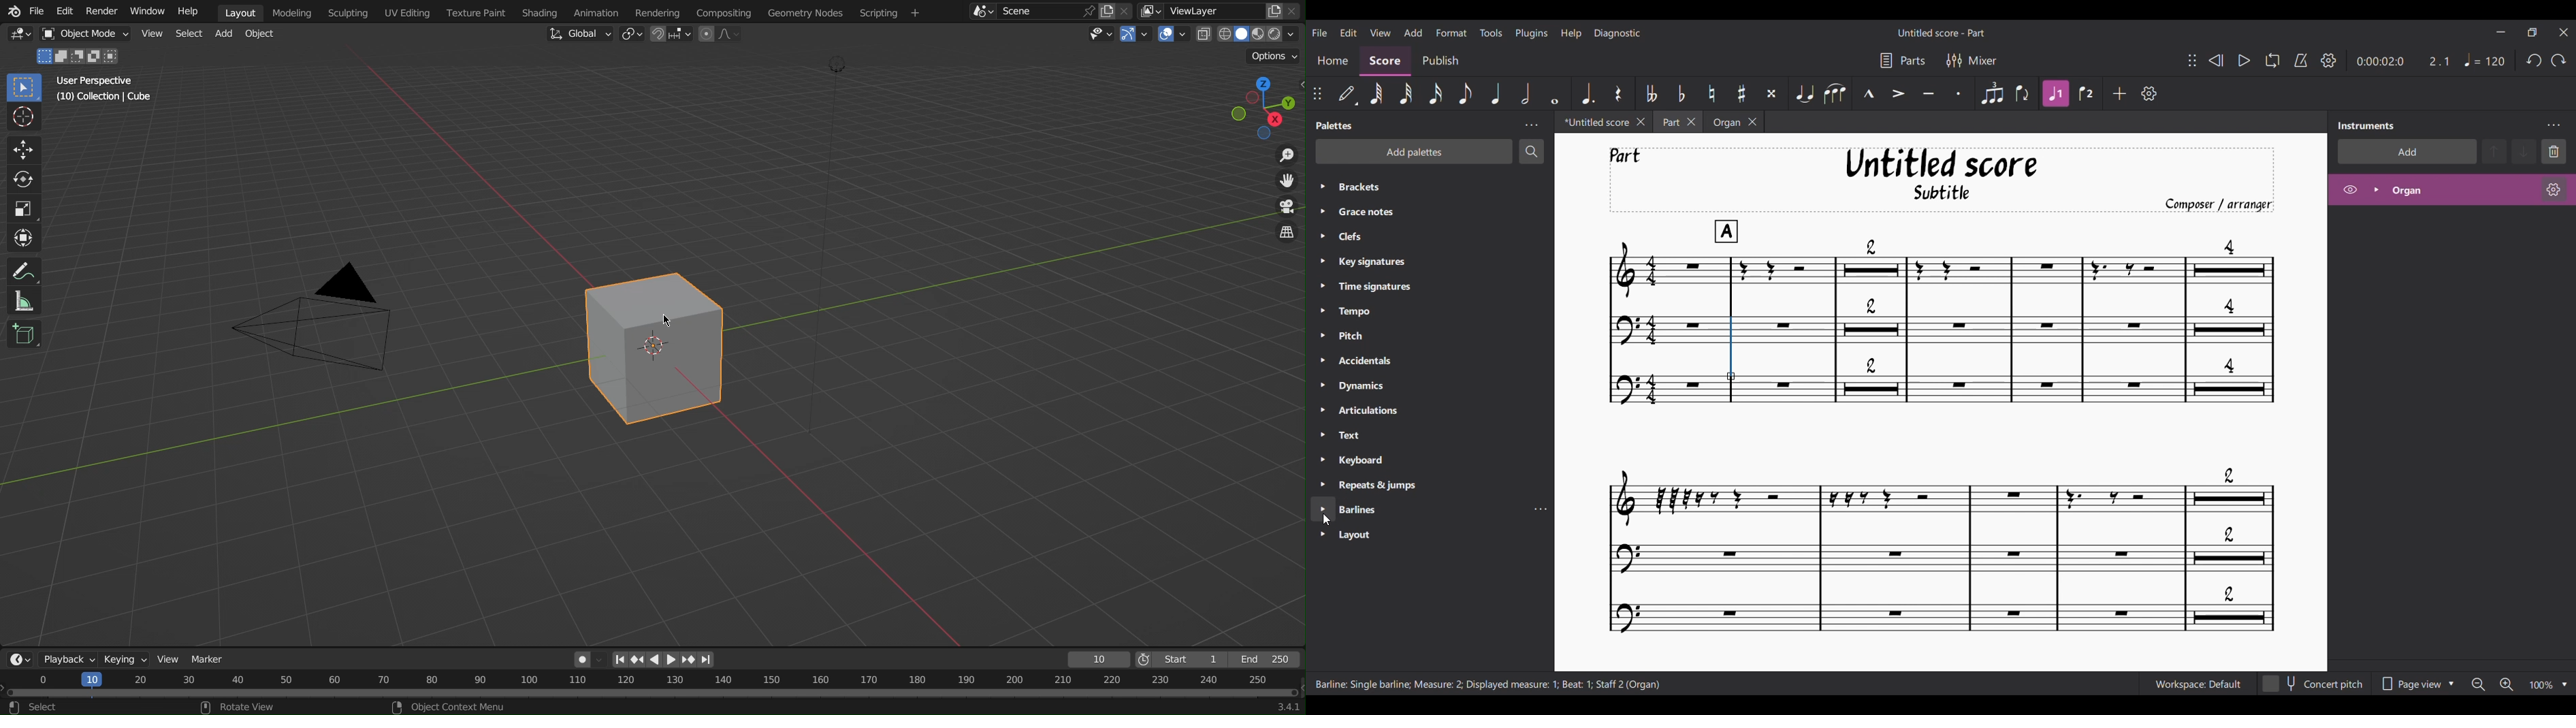  What do you see at coordinates (671, 318) in the screenshot?
I see `Cursor` at bounding box center [671, 318].